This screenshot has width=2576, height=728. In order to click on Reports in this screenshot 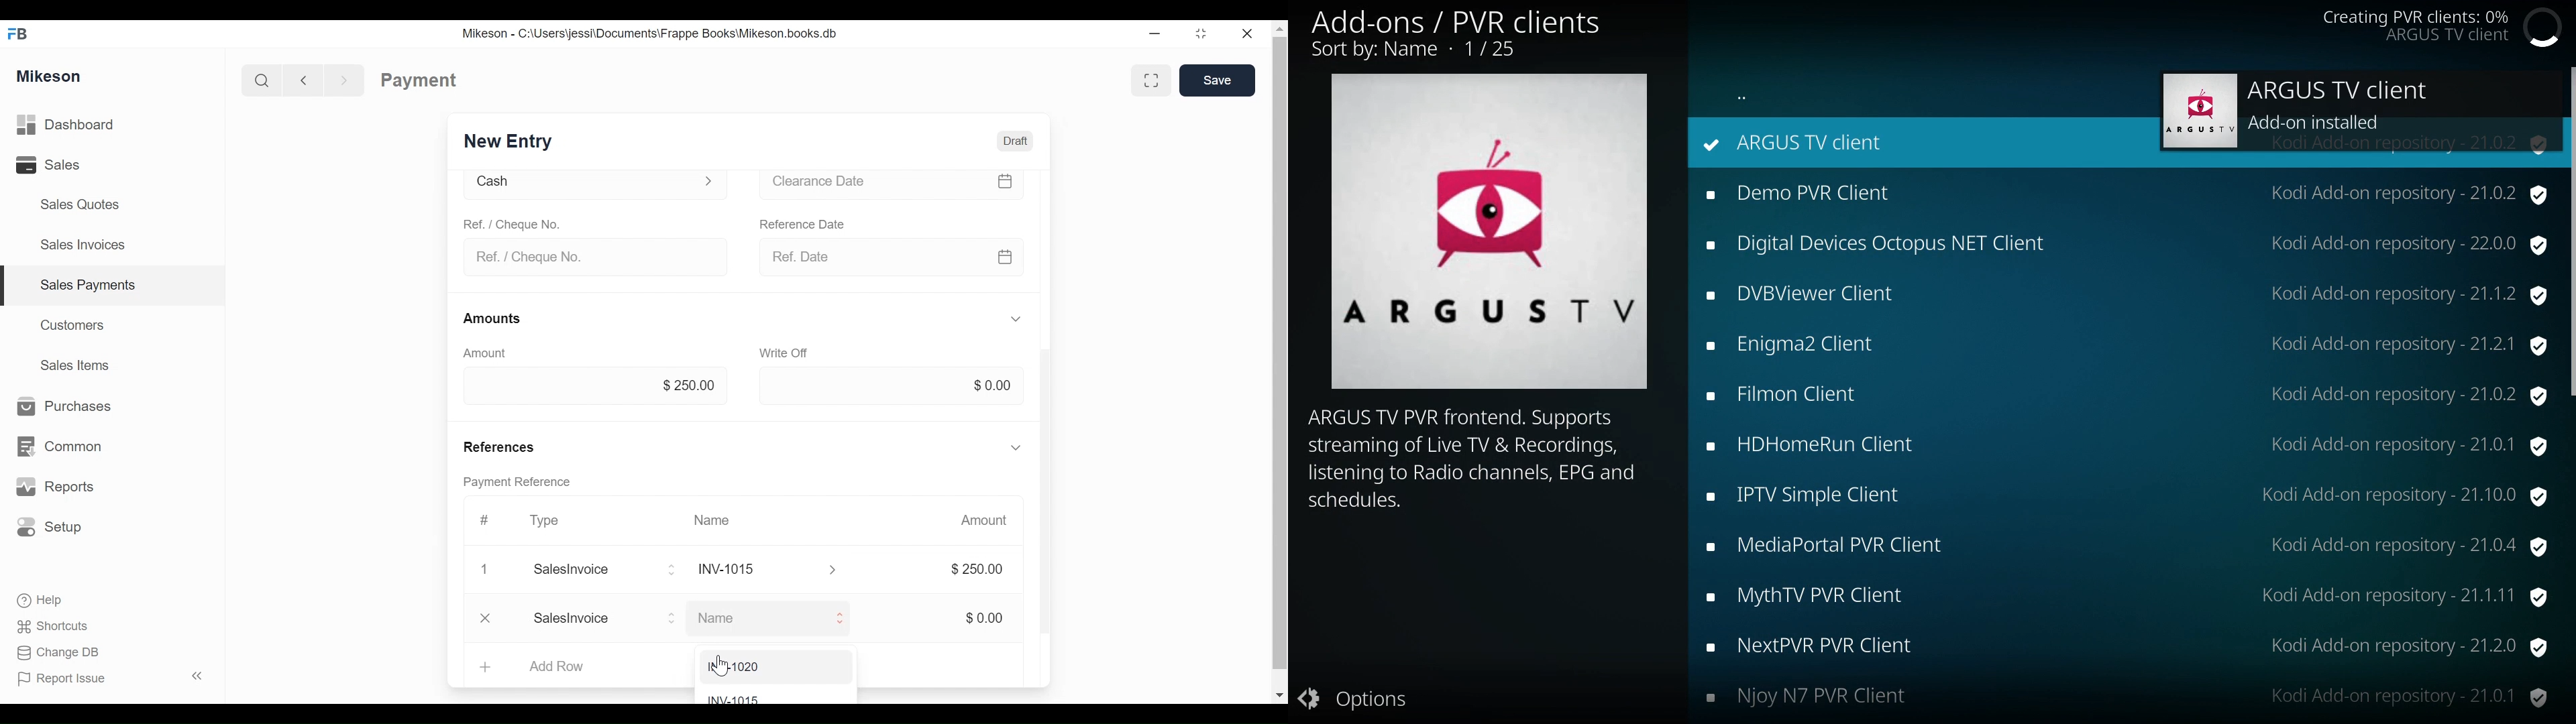, I will do `click(58, 487)`.